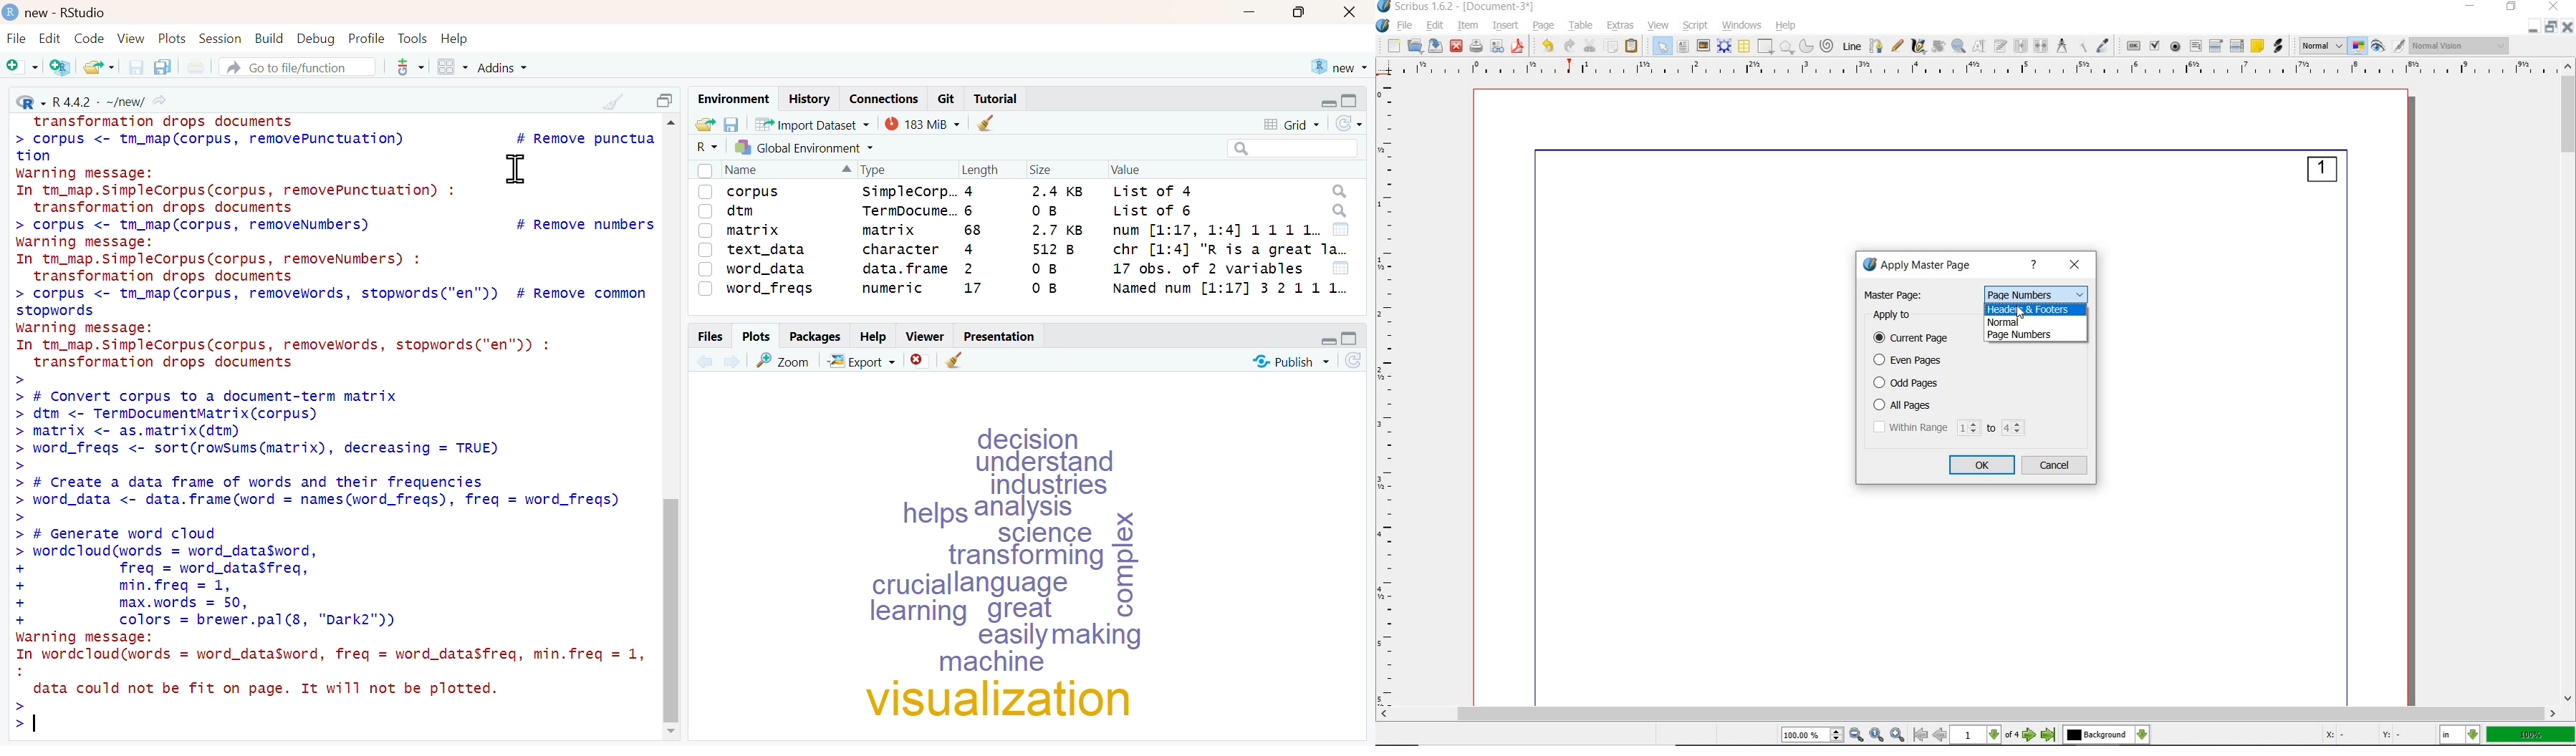  What do you see at coordinates (893, 288) in the screenshot?
I see `numeric` at bounding box center [893, 288].